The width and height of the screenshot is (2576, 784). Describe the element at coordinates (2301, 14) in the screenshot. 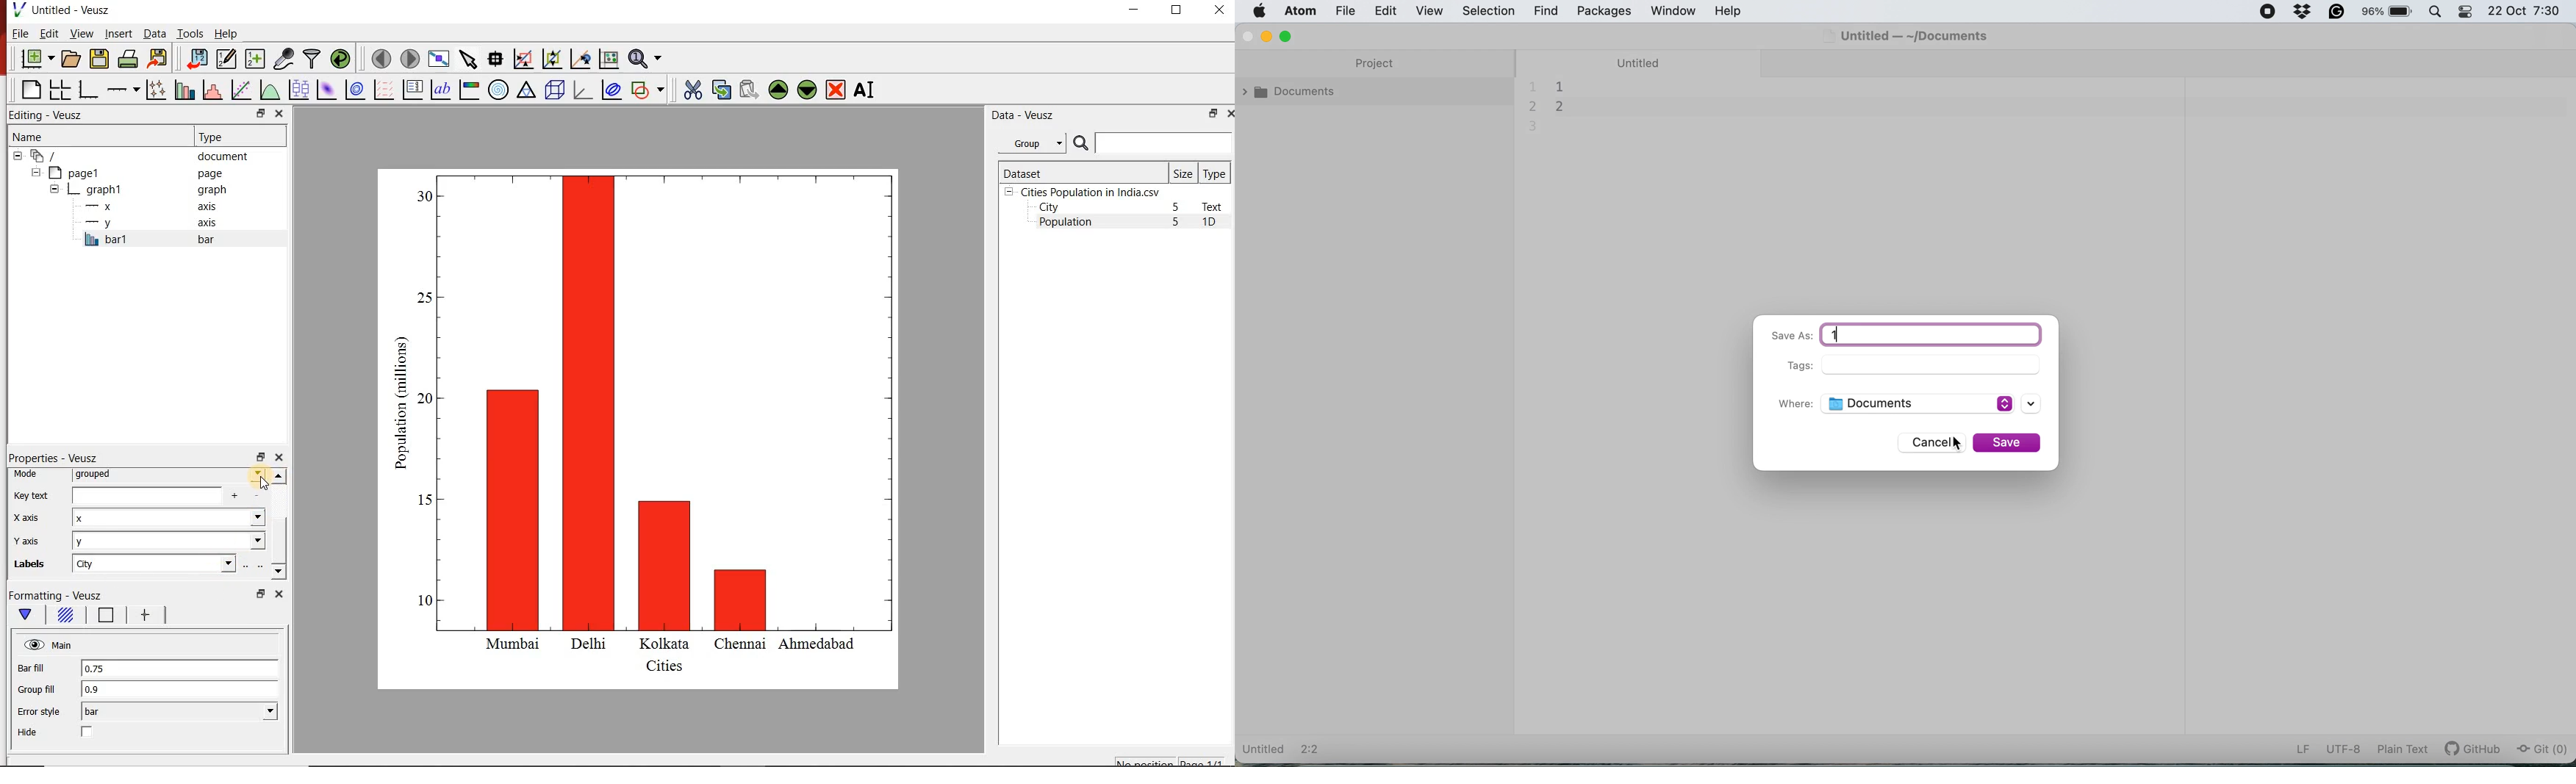

I see `dropbox` at that location.